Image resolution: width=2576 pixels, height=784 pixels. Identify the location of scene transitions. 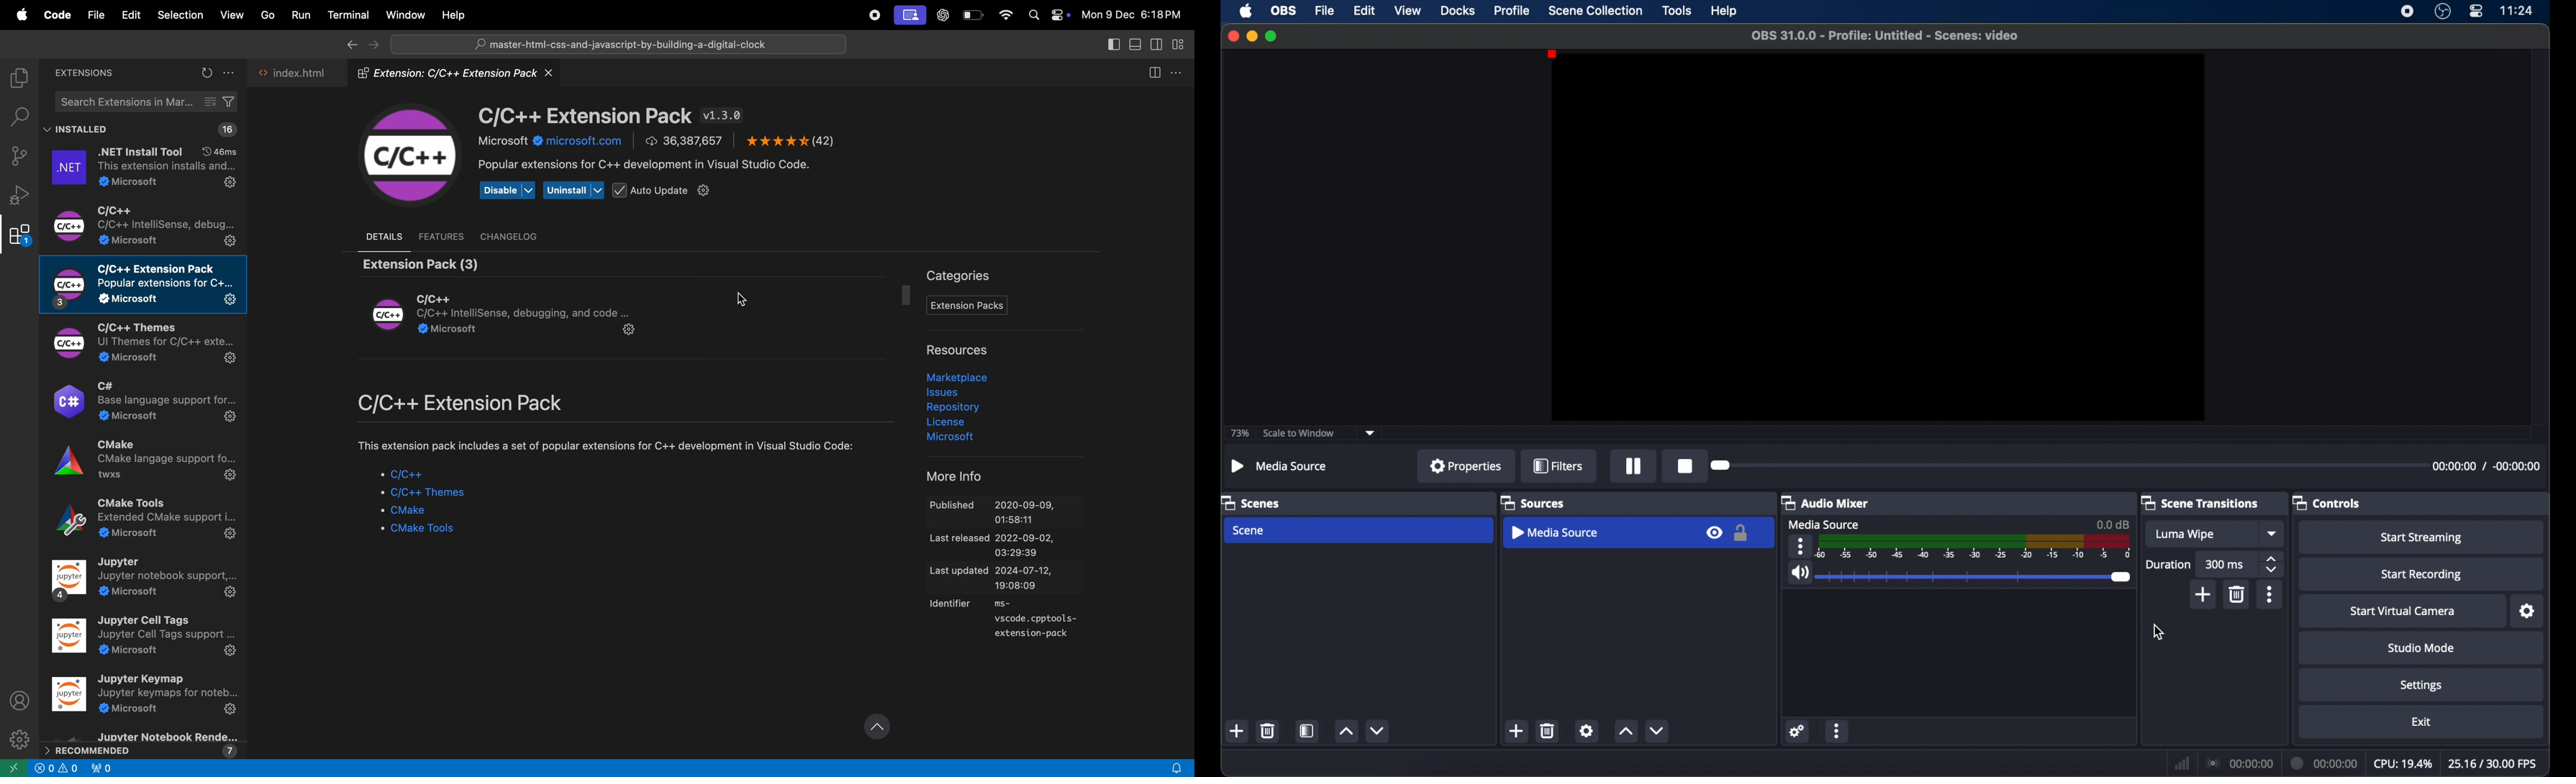
(2200, 502).